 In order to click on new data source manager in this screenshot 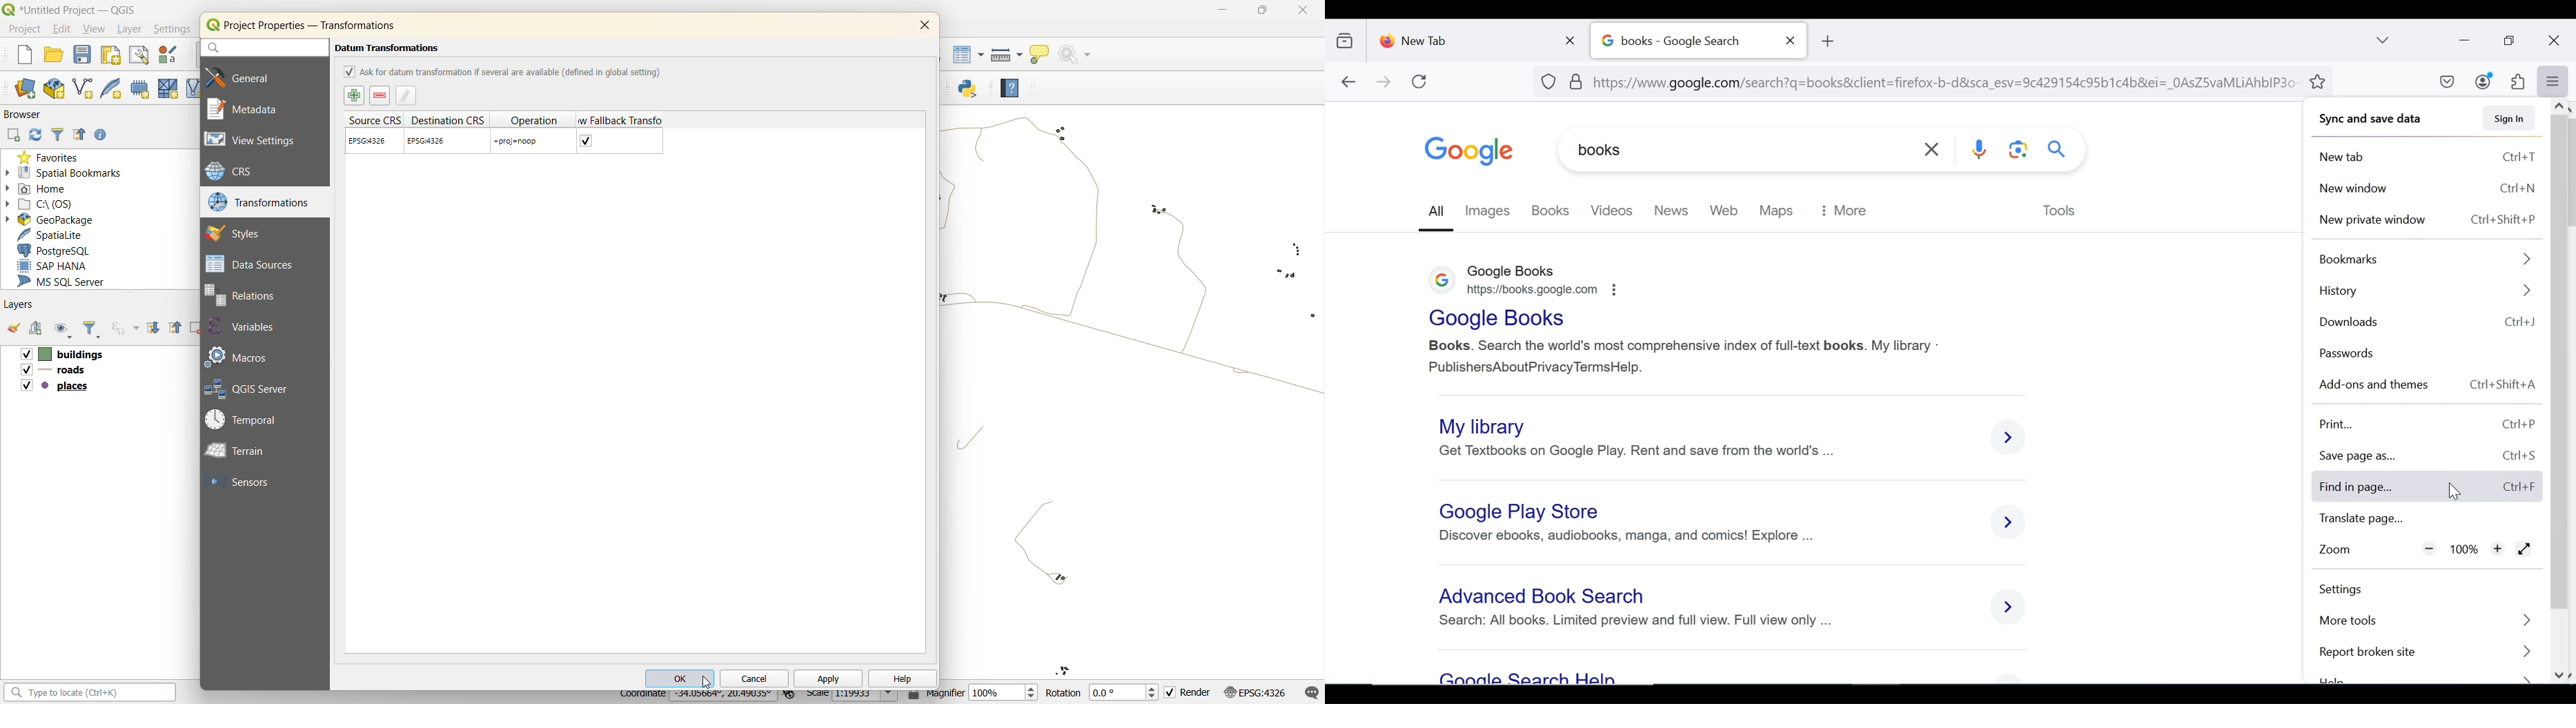, I will do `click(29, 90)`.